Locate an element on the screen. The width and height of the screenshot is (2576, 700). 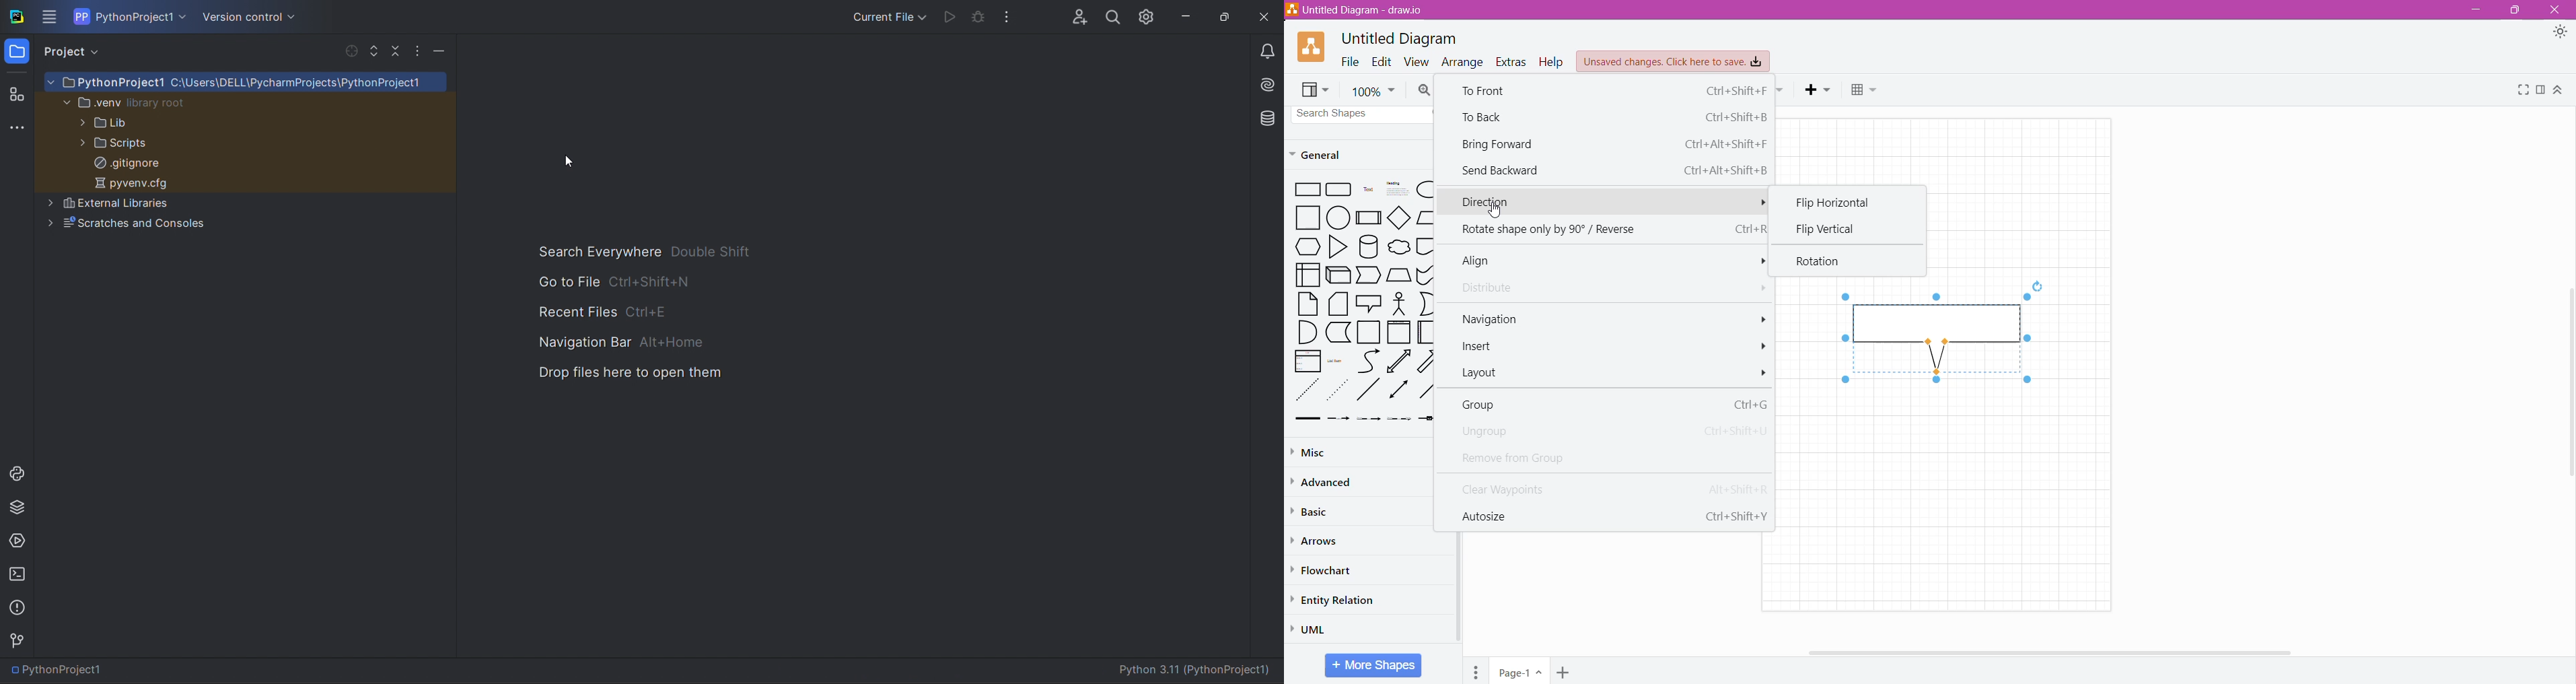
Flip Horizontal is located at coordinates (1842, 202).